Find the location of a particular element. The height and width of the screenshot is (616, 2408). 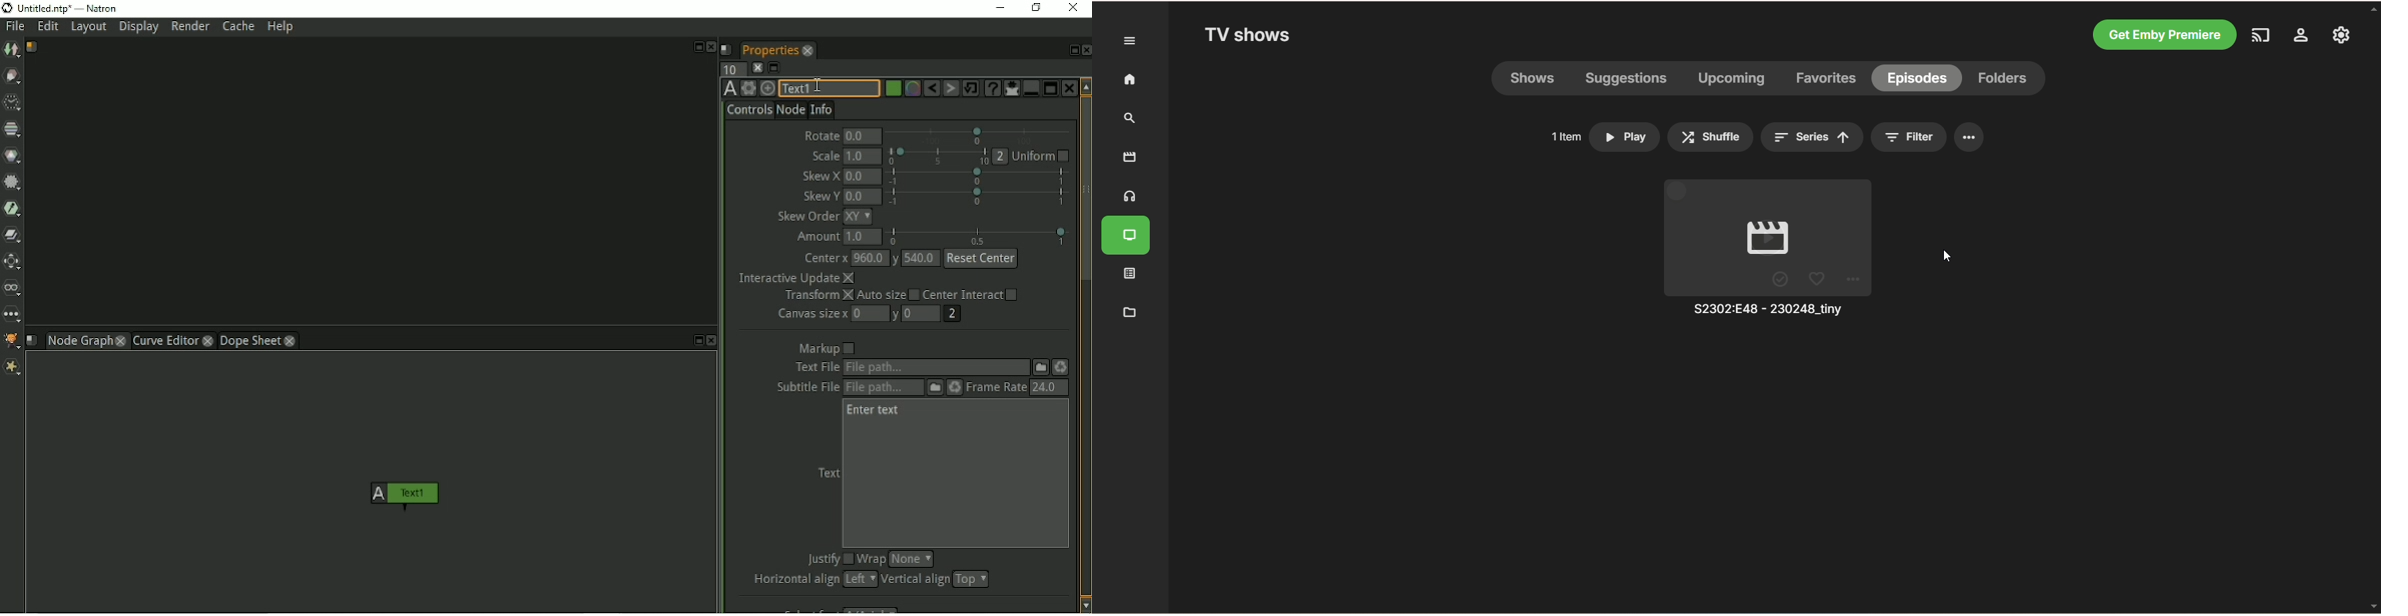

search is located at coordinates (1130, 118).